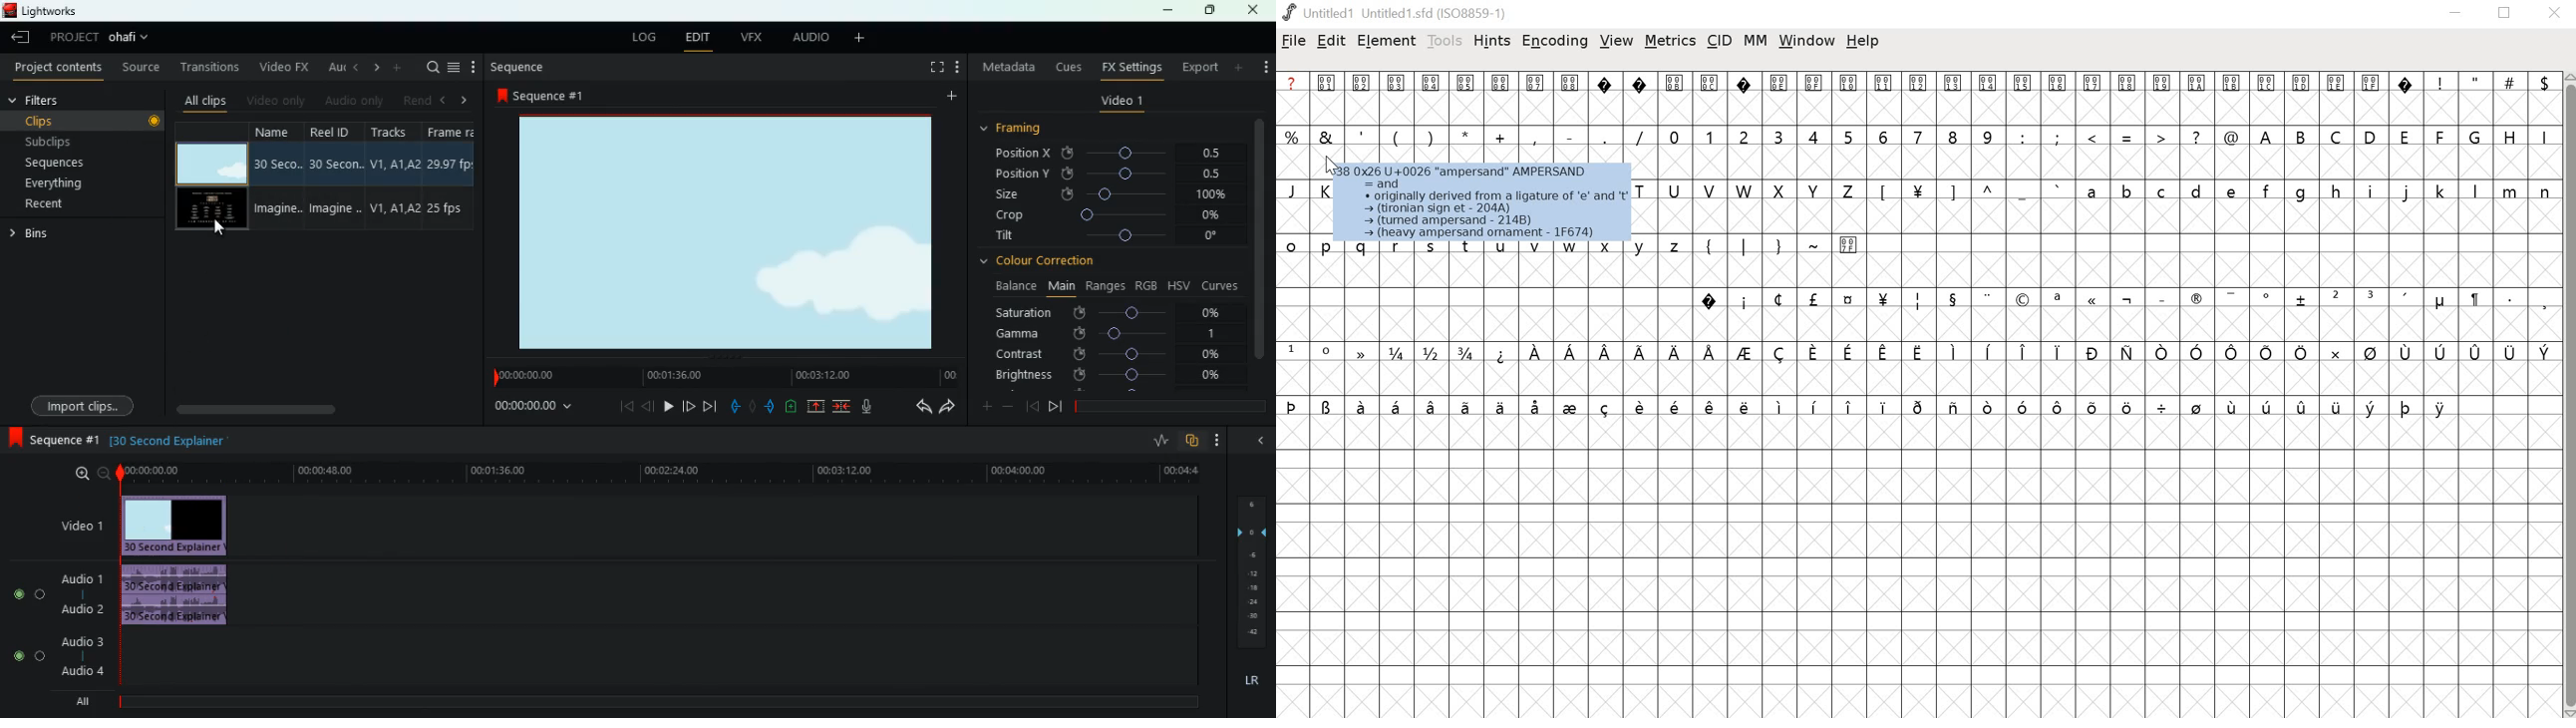 The image size is (2576, 728). What do you see at coordinates (1847, 353) in the screenshot?
I see `symbol` at bounding box center [1847, 353].